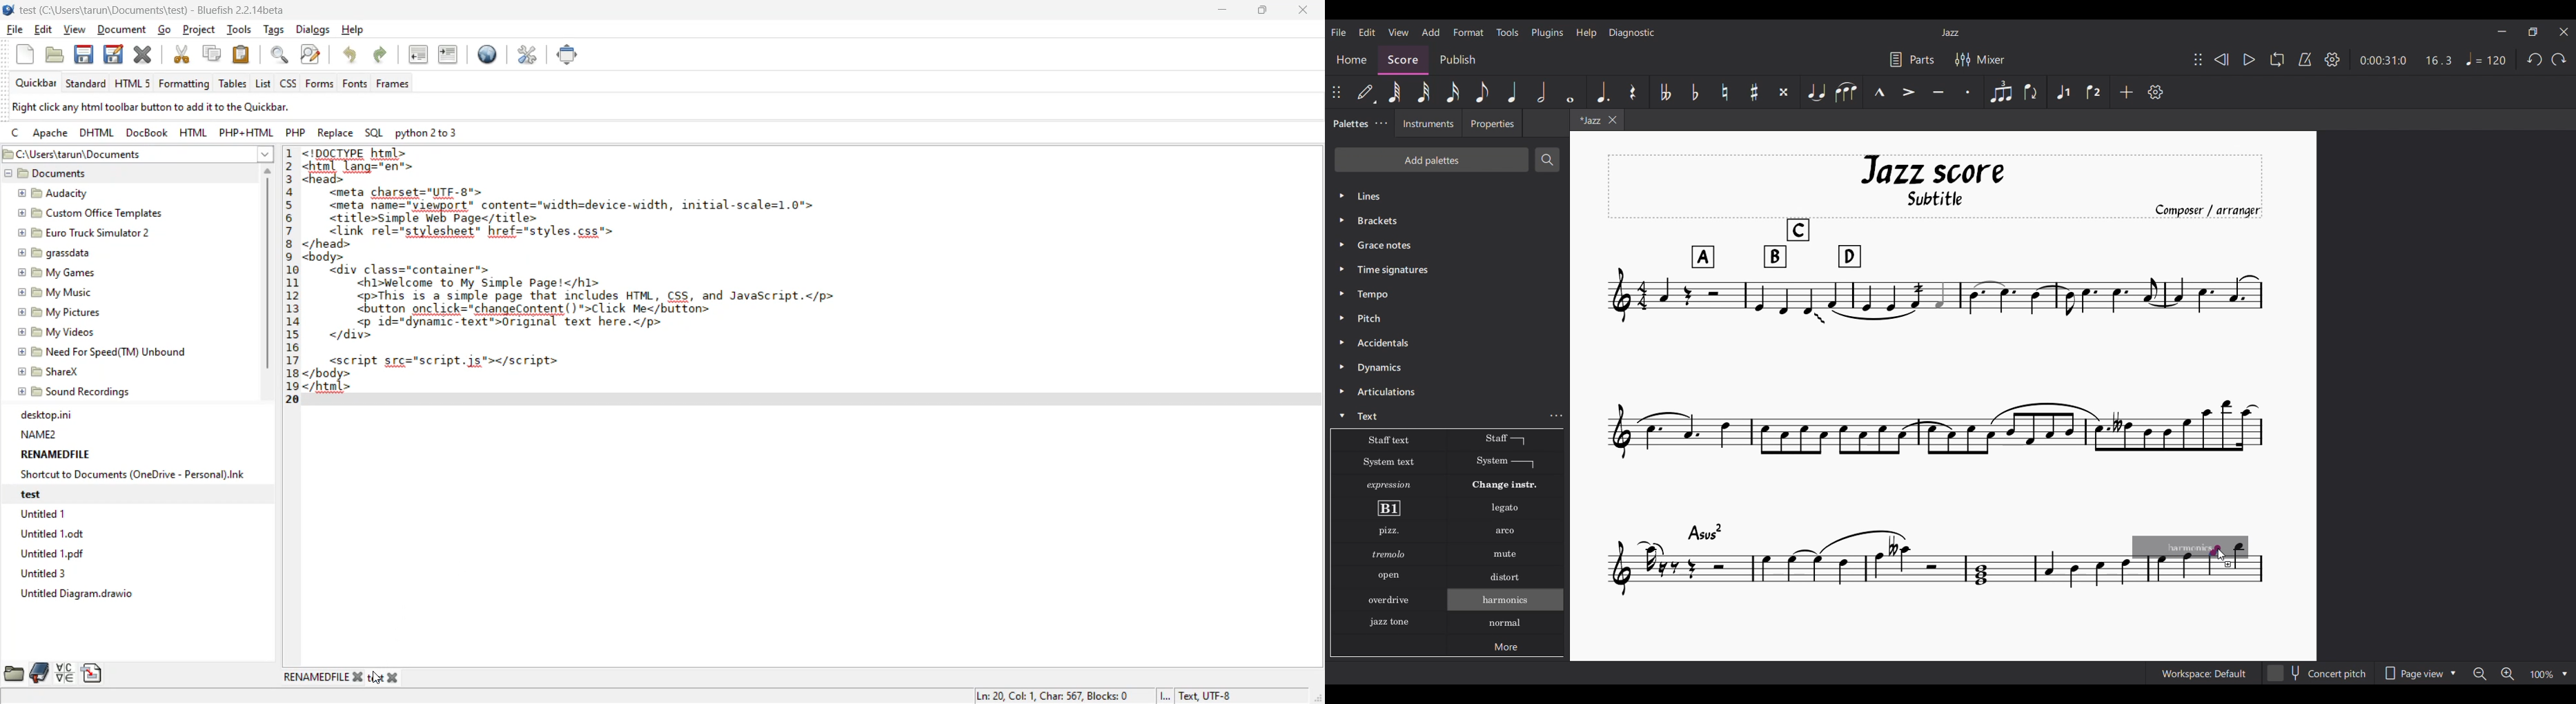  Describe the element at coordinates (372, 133) in the screenshot. I see `sql` at that location.